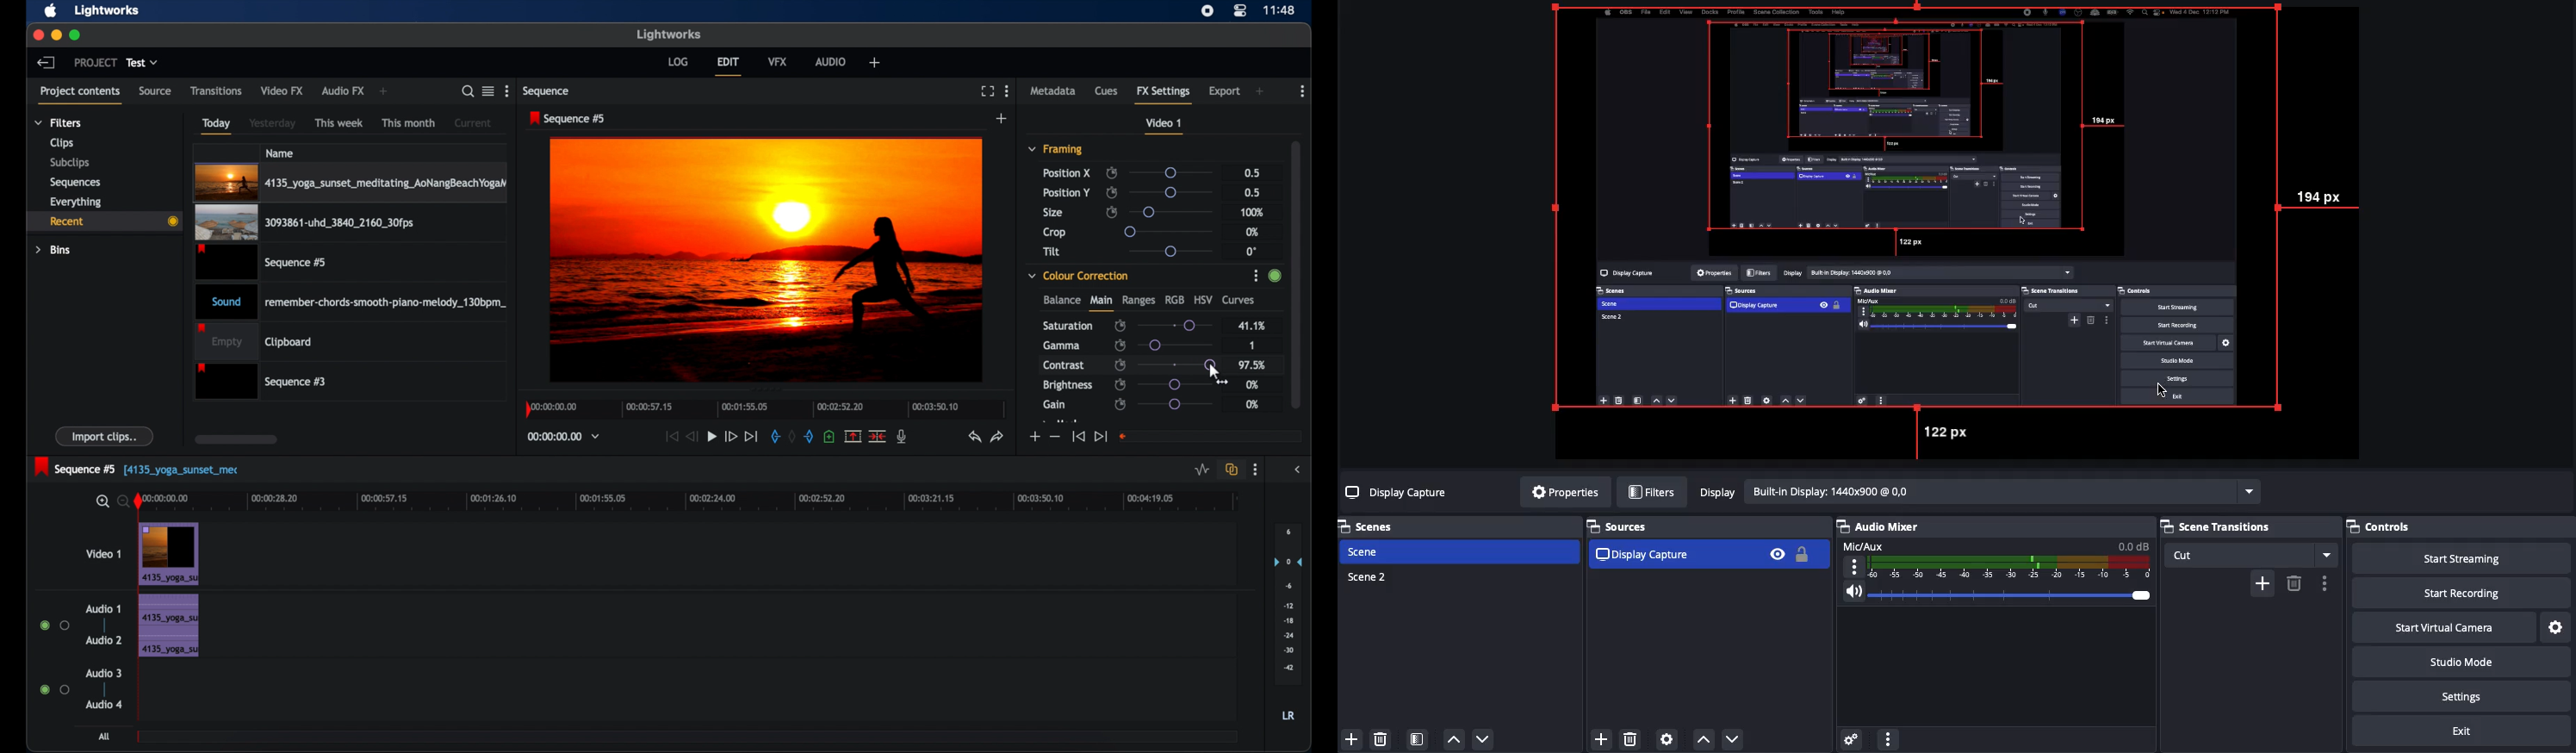 The image size is (2576, 756). What do you see at coordinates (1252, 251) in the screenshot?
I see `0` at bounding box center [1252, 251].